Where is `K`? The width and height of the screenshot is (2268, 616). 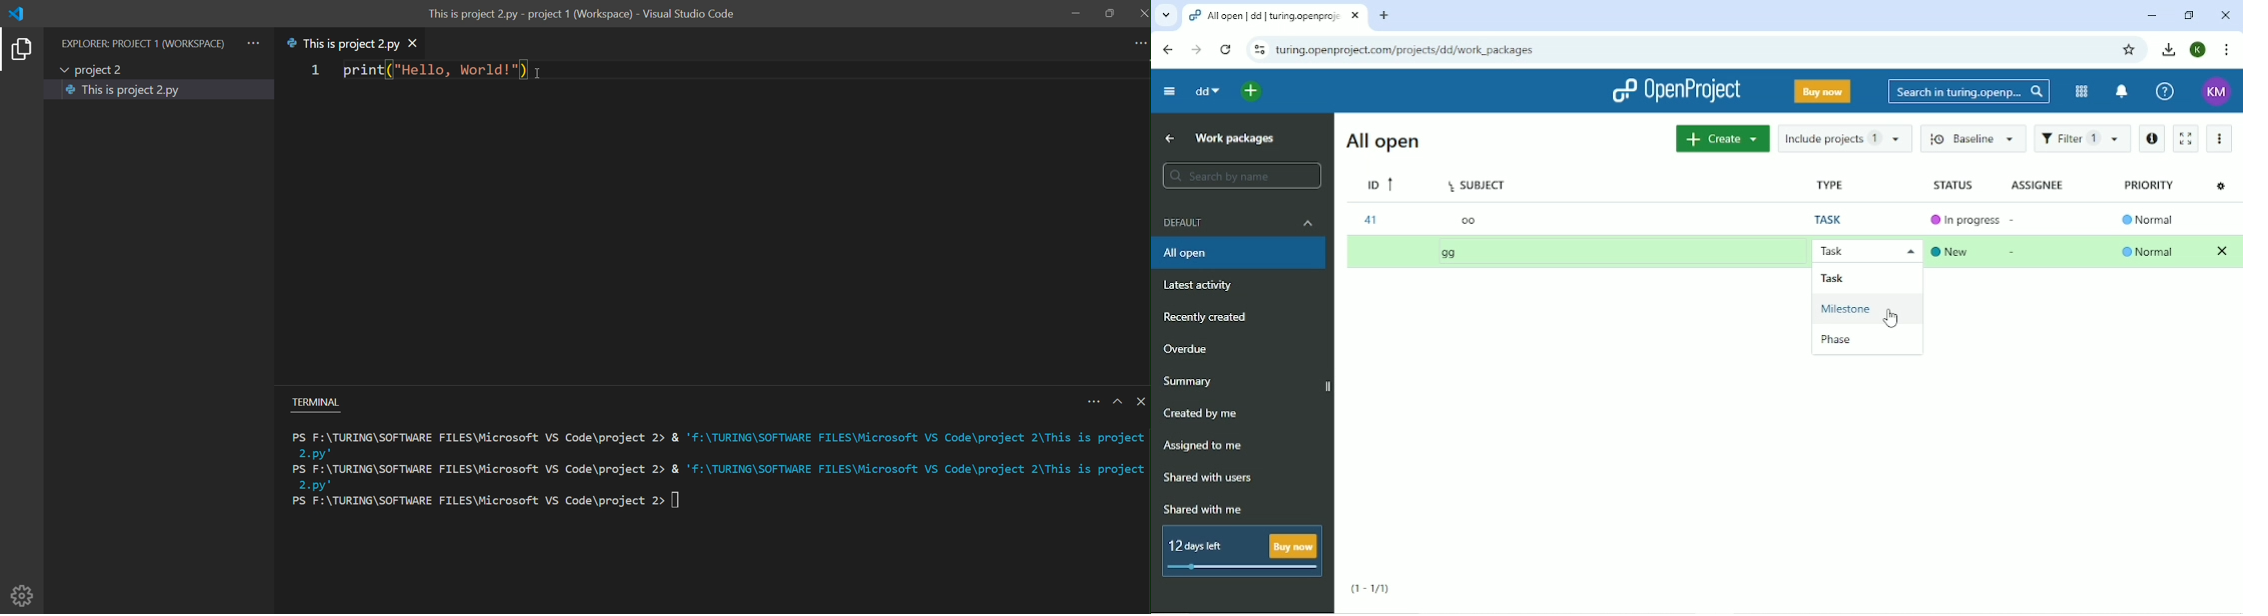 K is located at coordinates (2197, 50).